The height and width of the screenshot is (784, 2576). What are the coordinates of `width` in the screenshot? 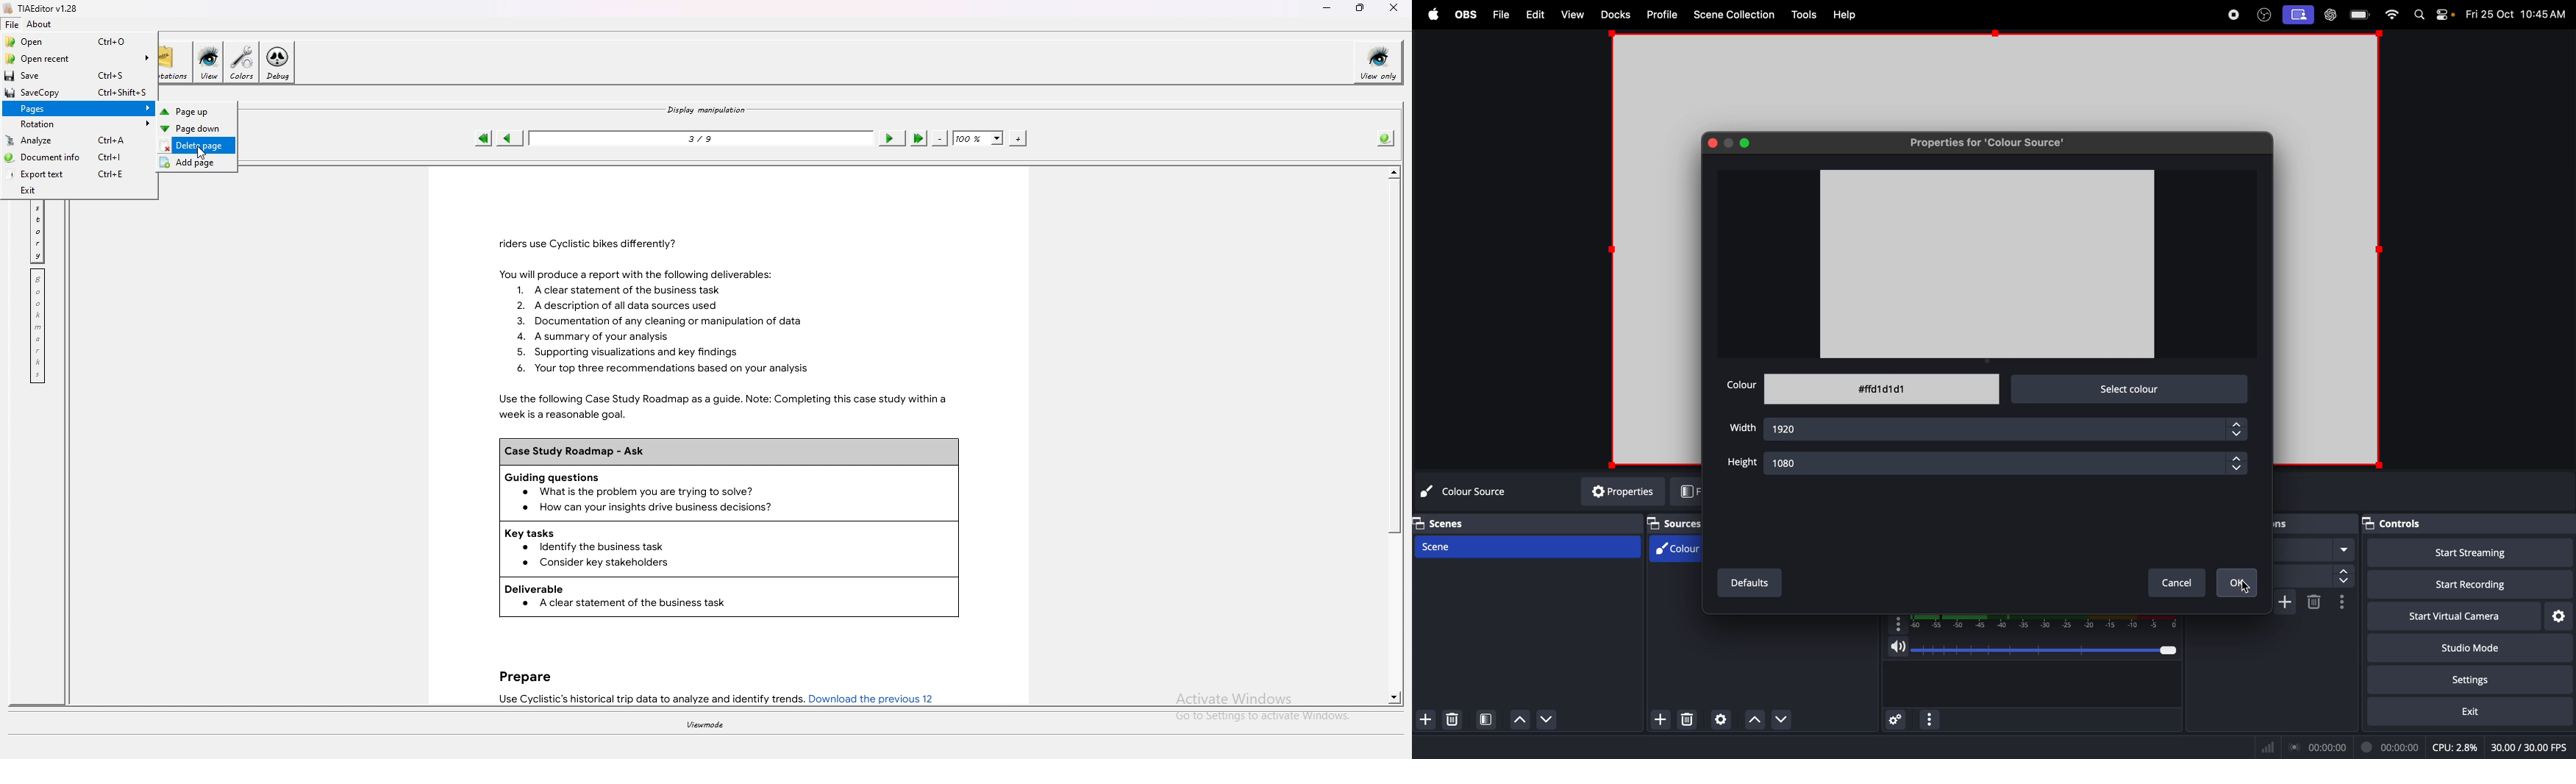 It's located at (1744, 428).